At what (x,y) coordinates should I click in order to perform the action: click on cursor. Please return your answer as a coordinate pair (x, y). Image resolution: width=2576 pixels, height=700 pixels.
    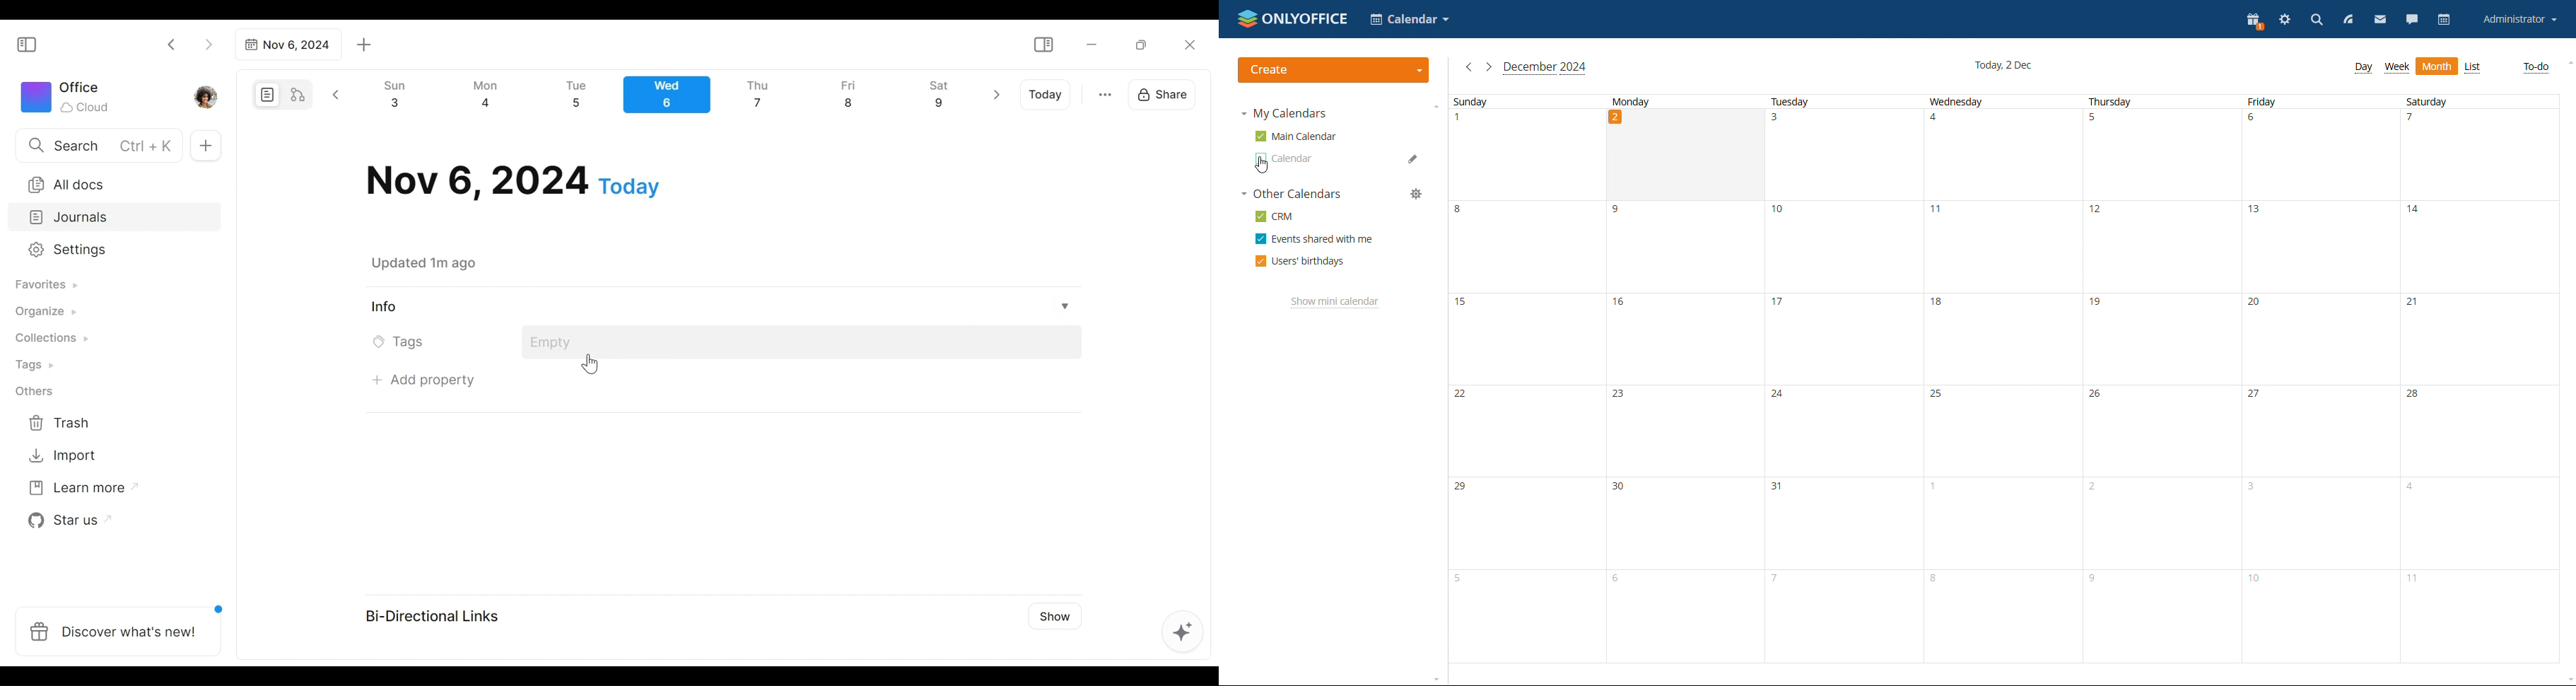
    Looking at the image, I should click on (1267, 168).